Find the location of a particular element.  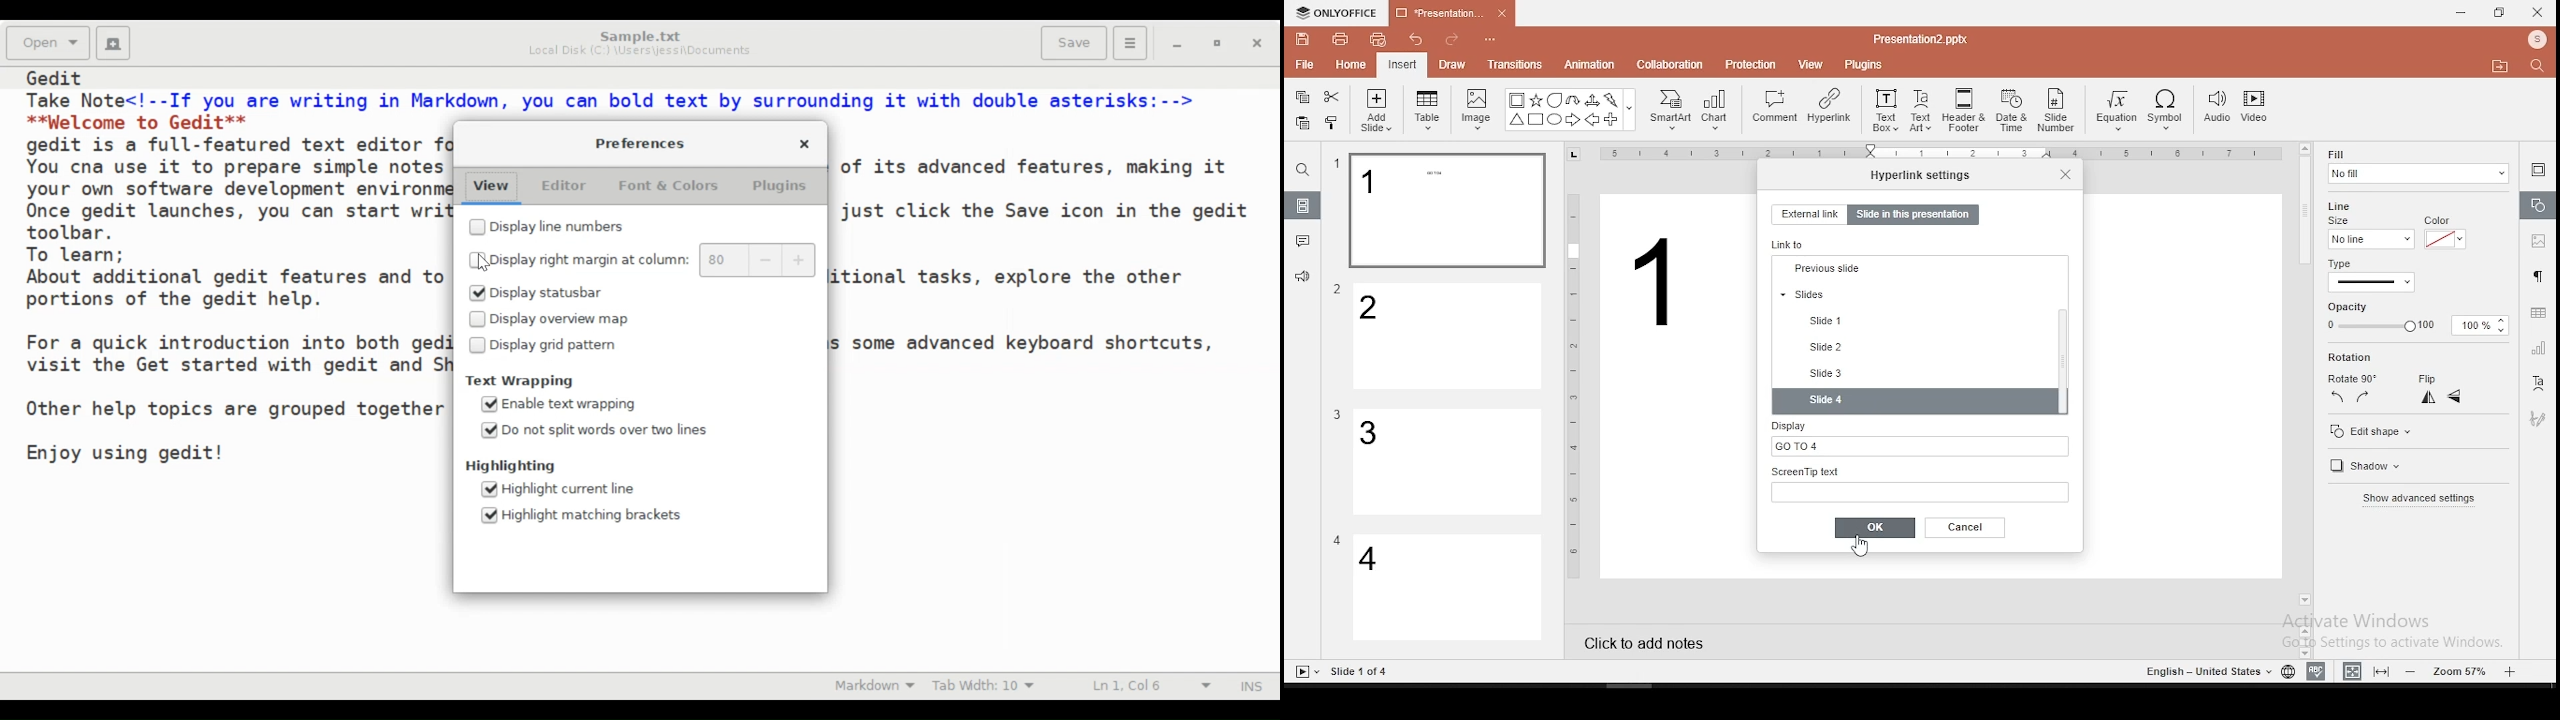

 is located at coordinates (1337, 164).